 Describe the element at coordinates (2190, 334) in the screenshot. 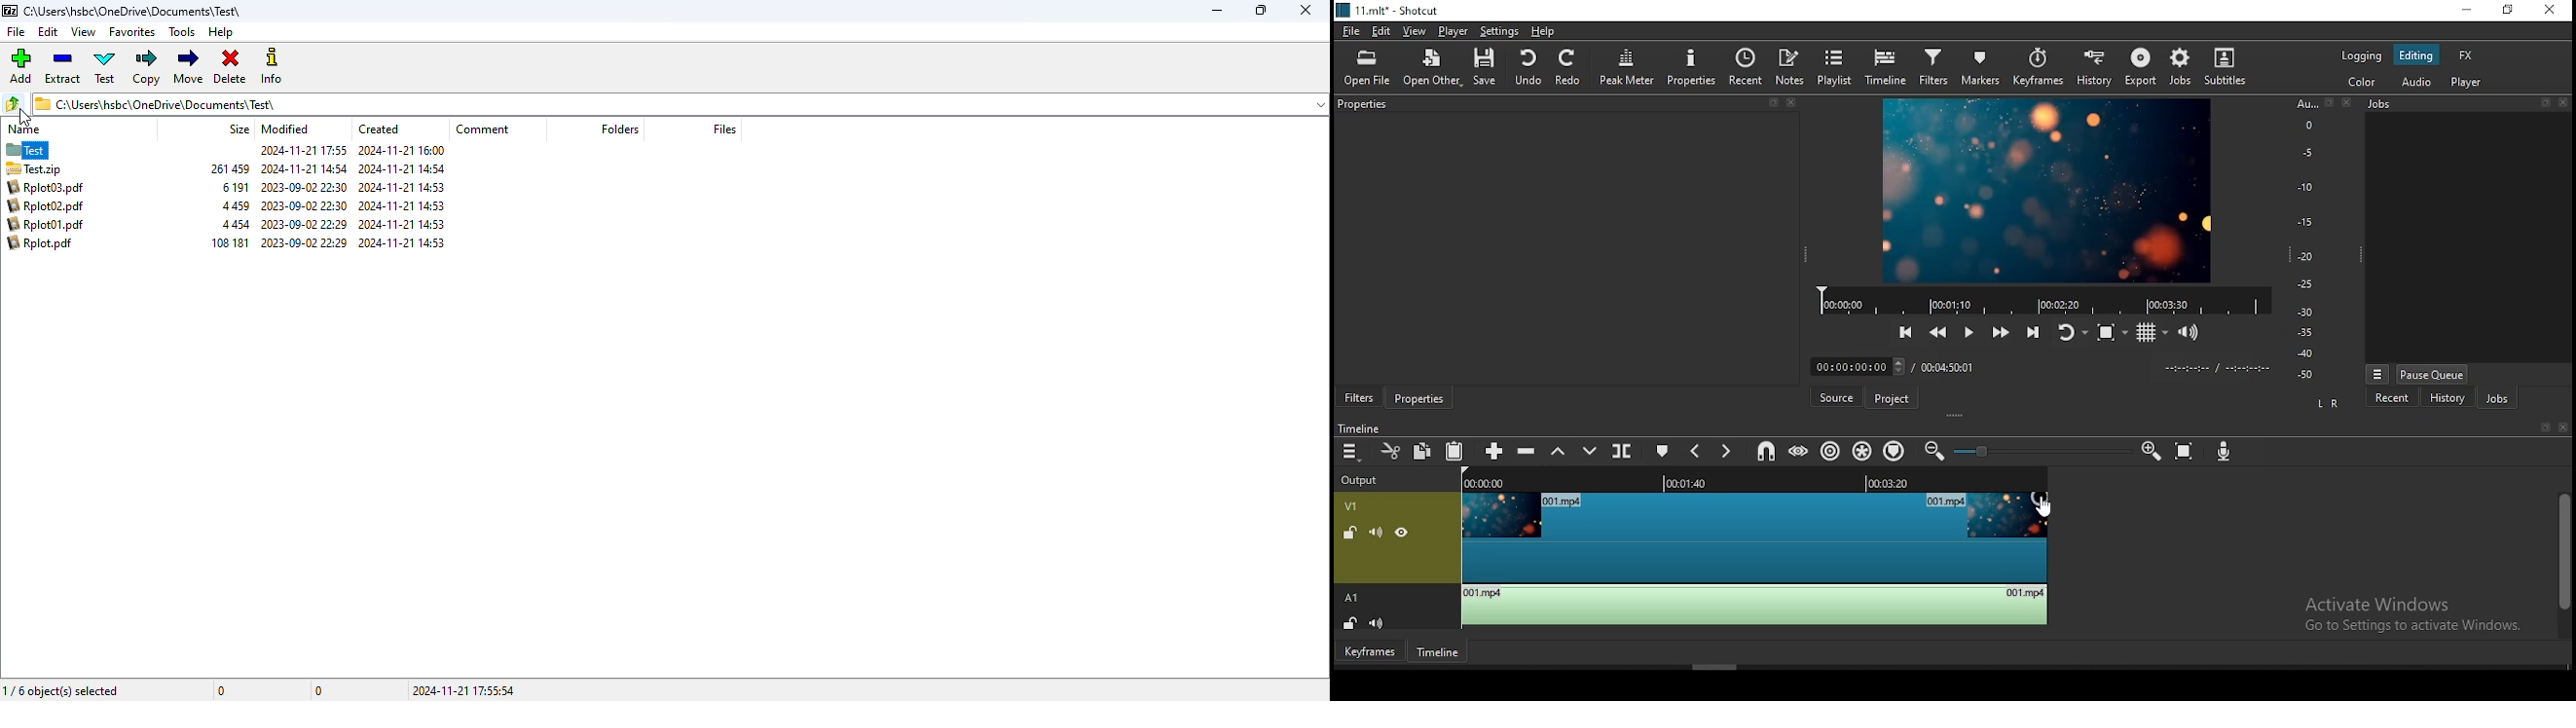

I see `show volume control` at that location.